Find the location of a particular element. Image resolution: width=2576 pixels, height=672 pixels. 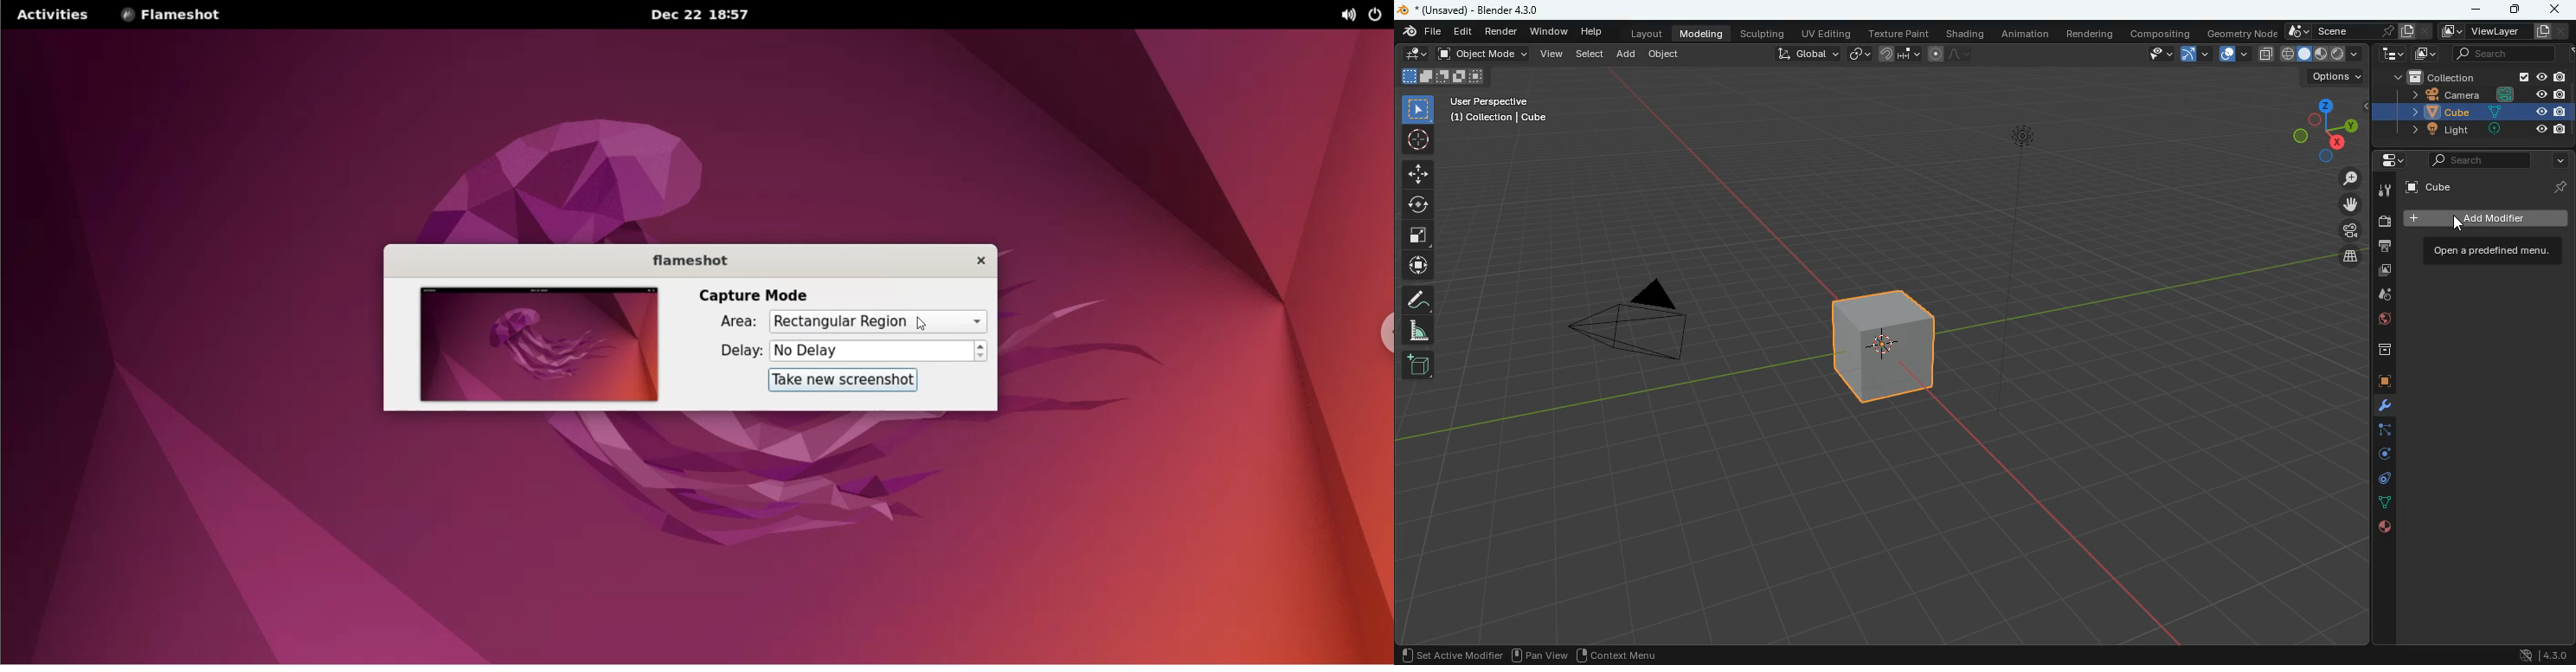

fullscreen is located at coordinates (1449, 76).